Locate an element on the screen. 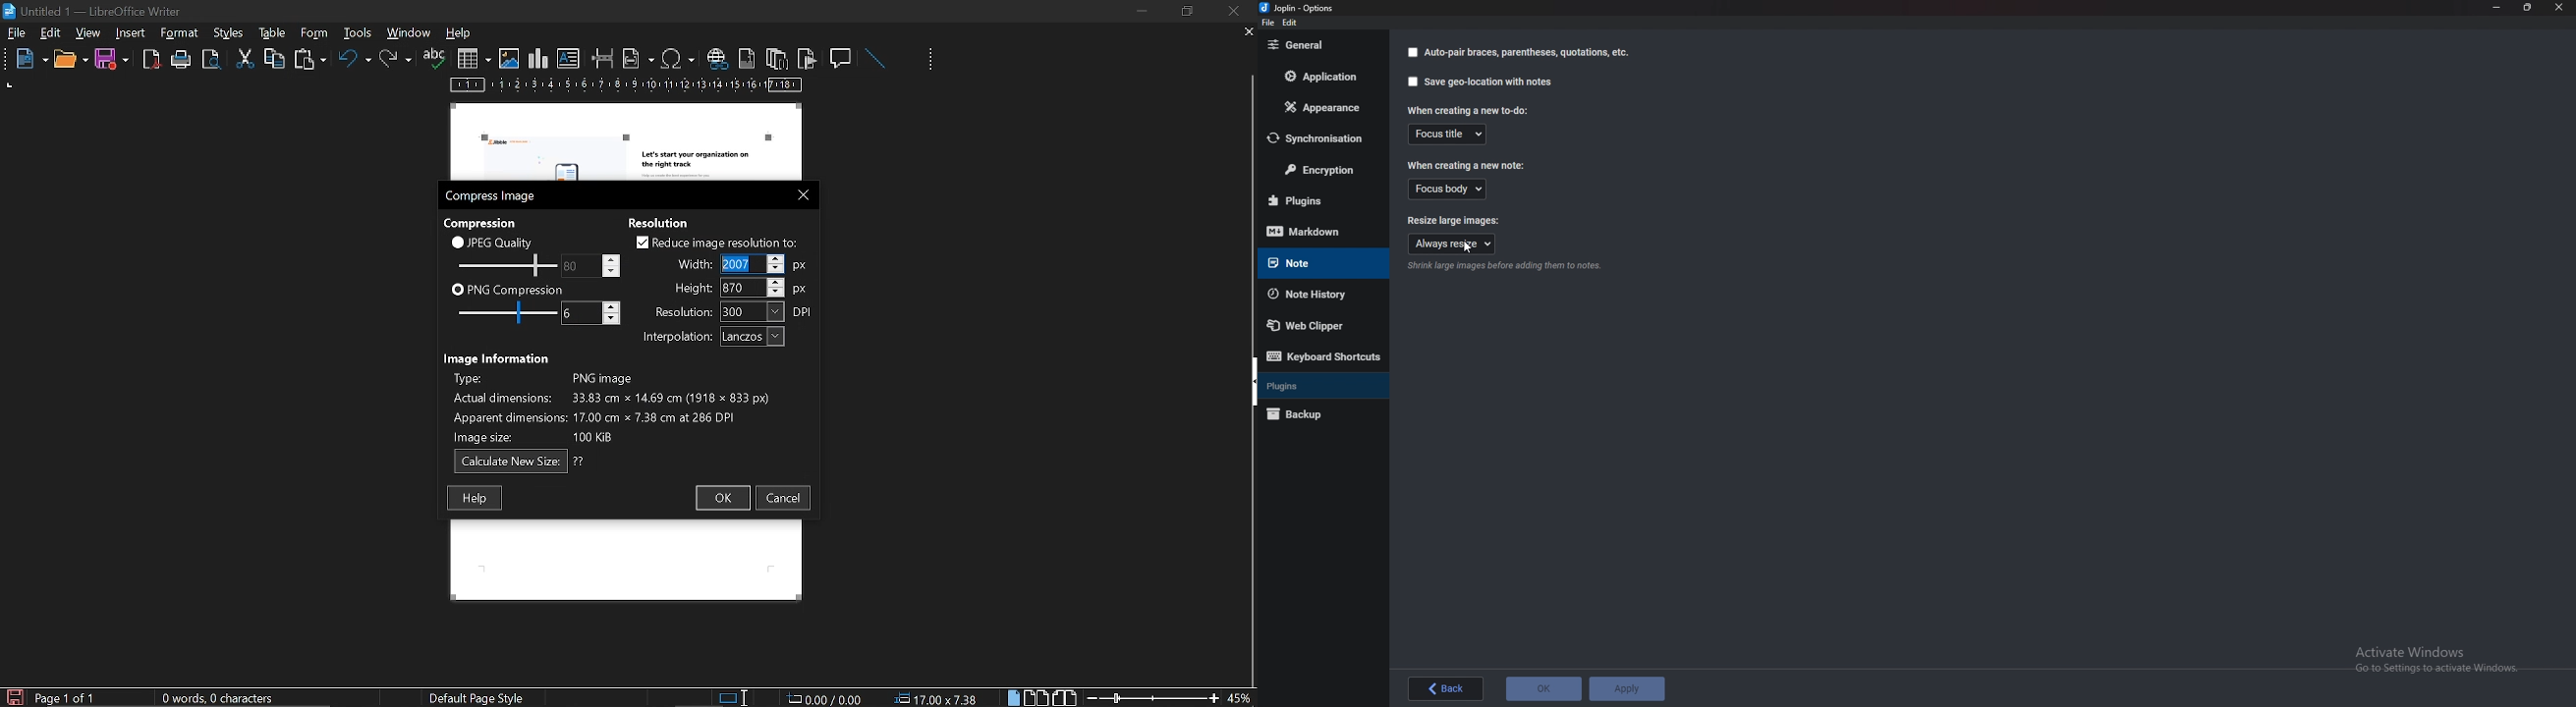 Image resolution: width=2576 pixels, height=728 pixels. change png compression is located at coordinates (590, 313).